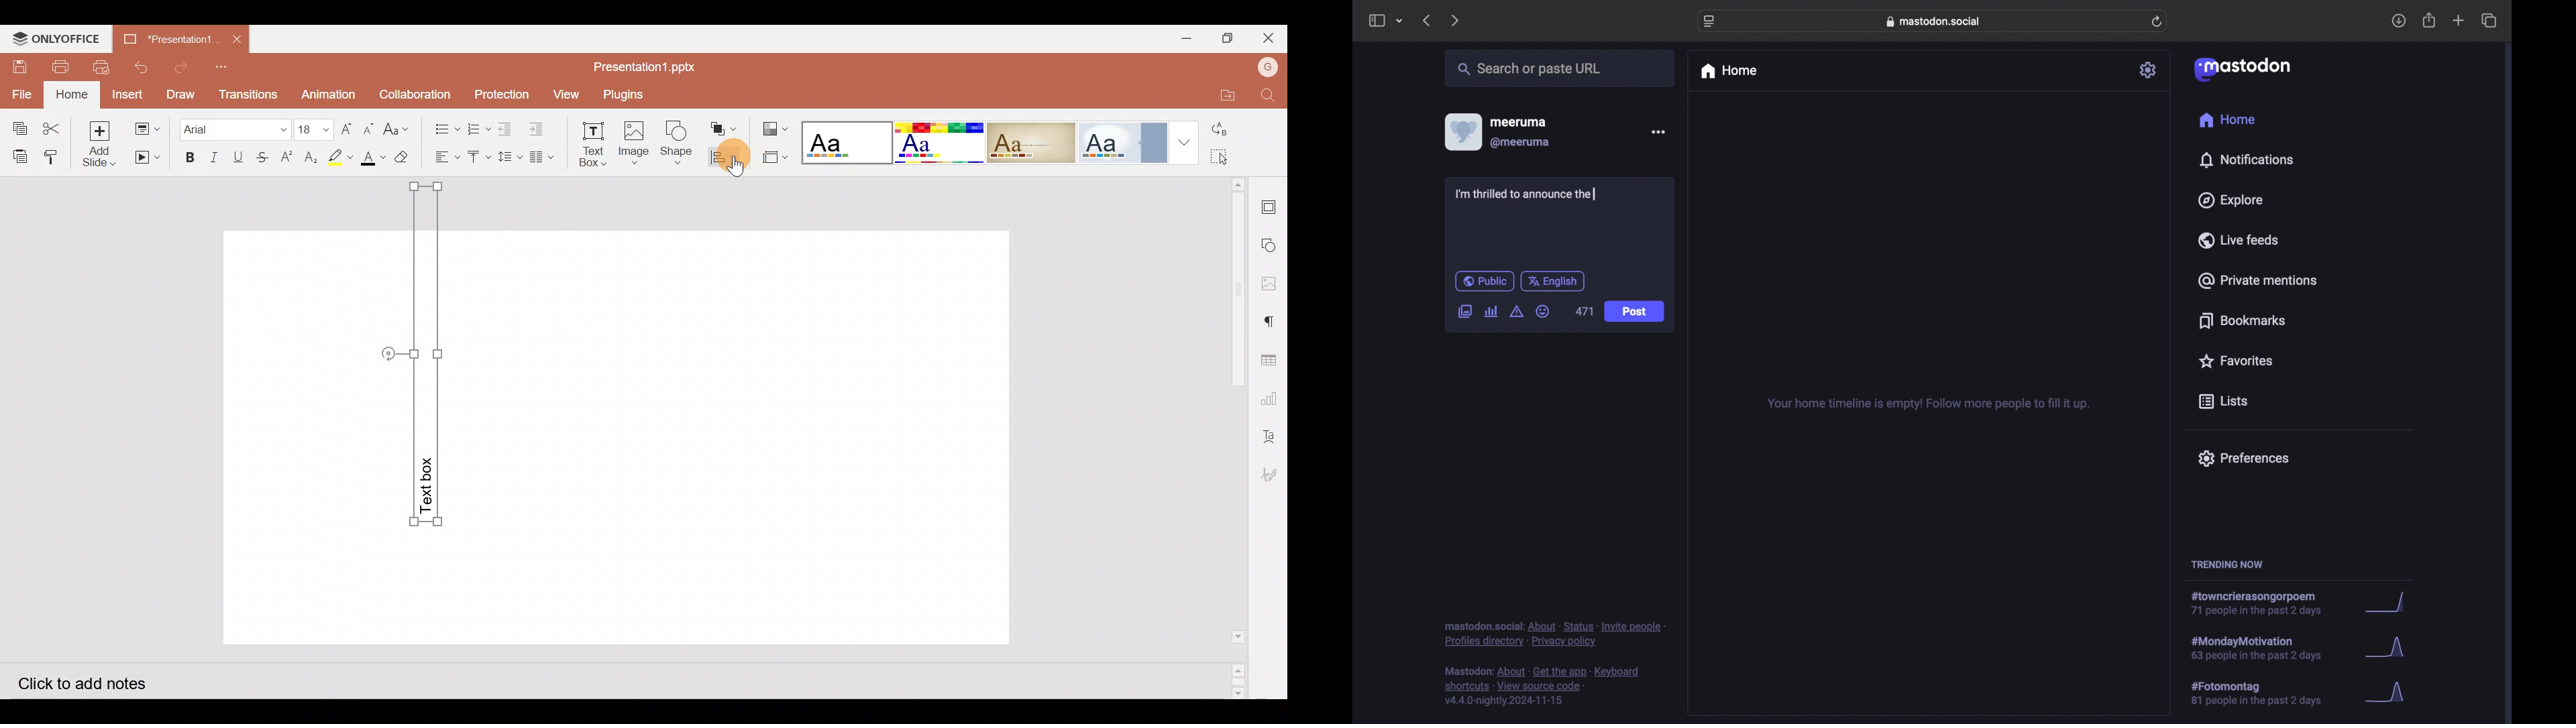 The height and width of the screenshot is (728, 2576). What do you see at coordinates (625, 93) in the screenshot?
I see `Plugins` at bounding box center [625, 93].